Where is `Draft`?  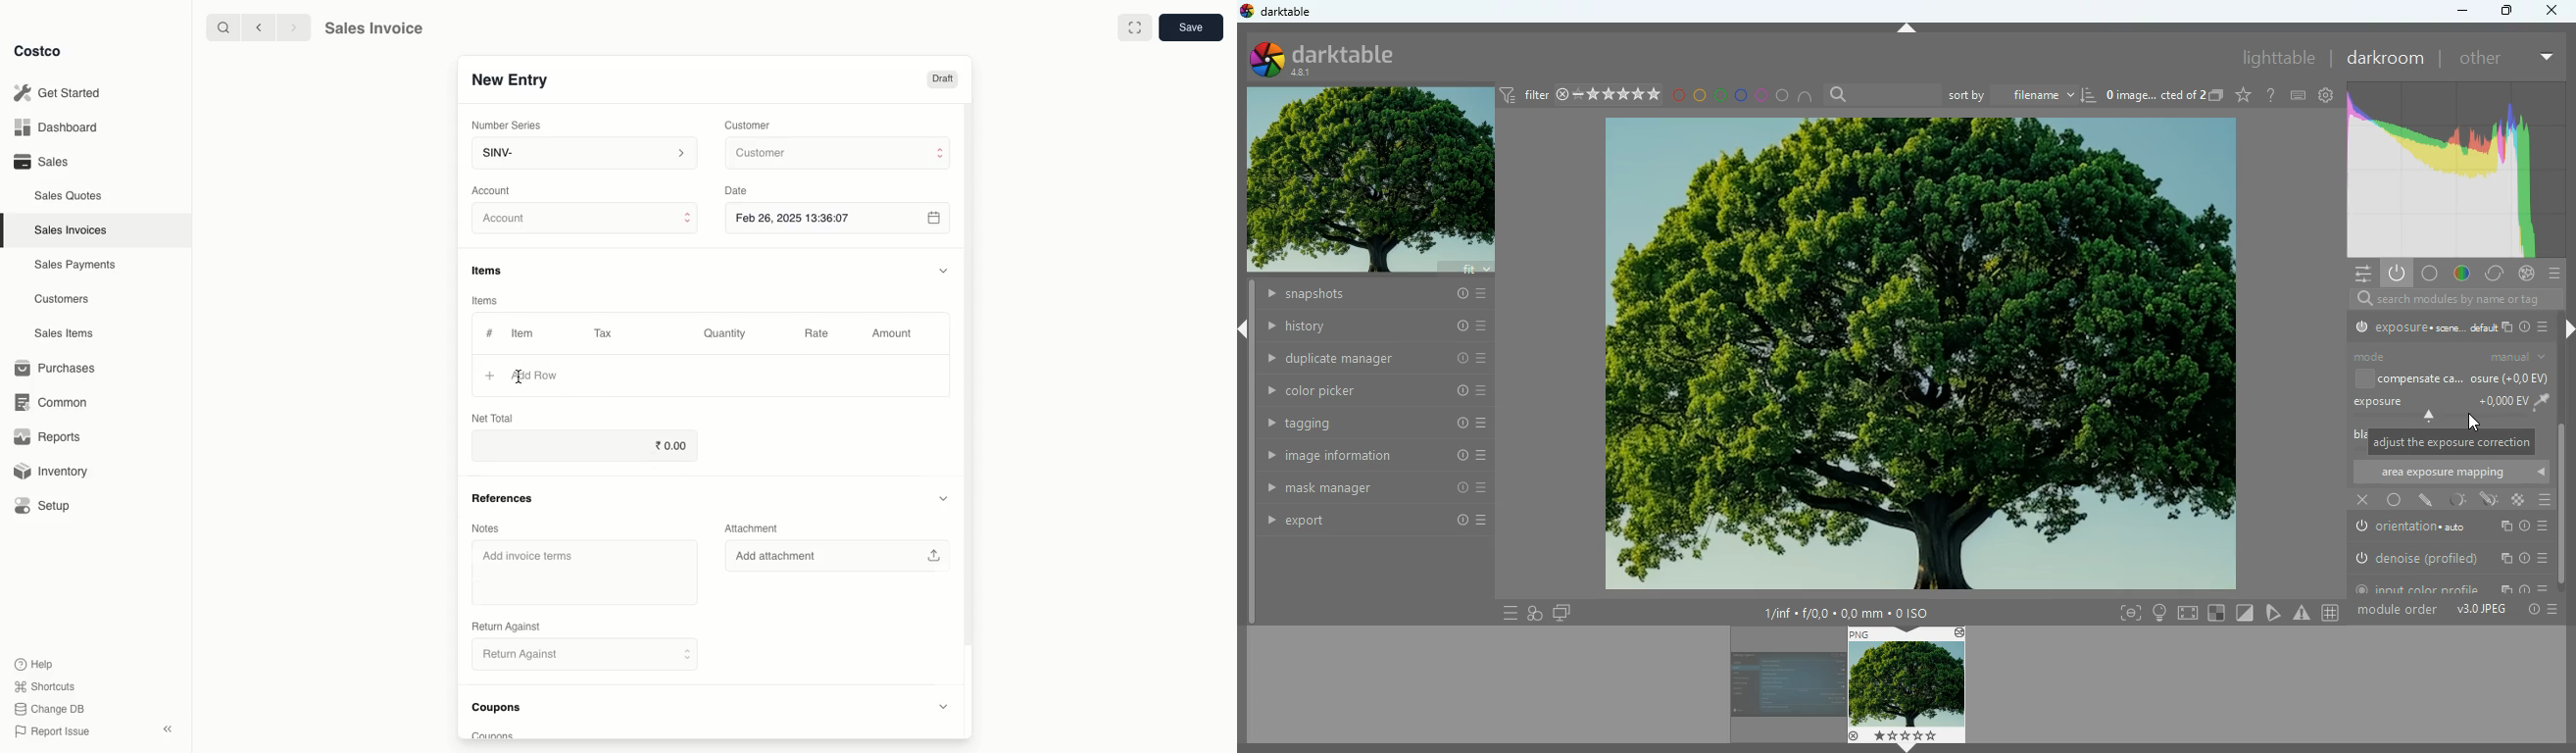 Draft is located at coordinates (943, 80).